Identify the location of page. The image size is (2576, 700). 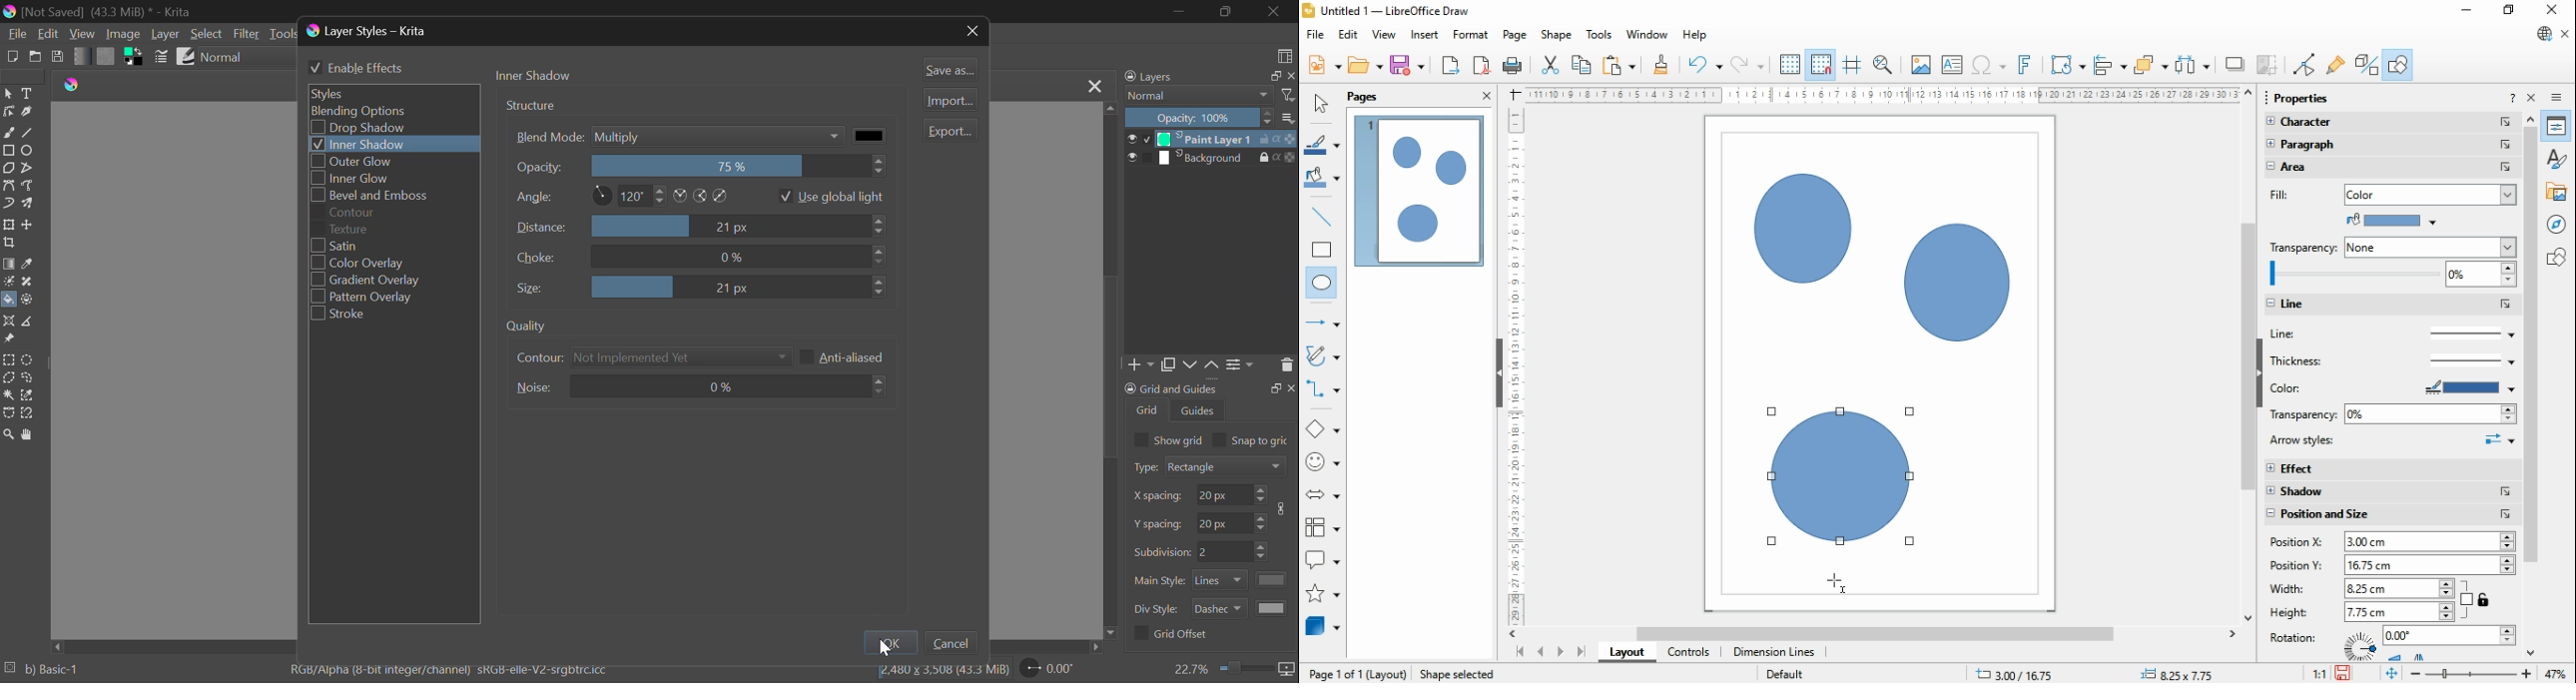
(1516, 35).